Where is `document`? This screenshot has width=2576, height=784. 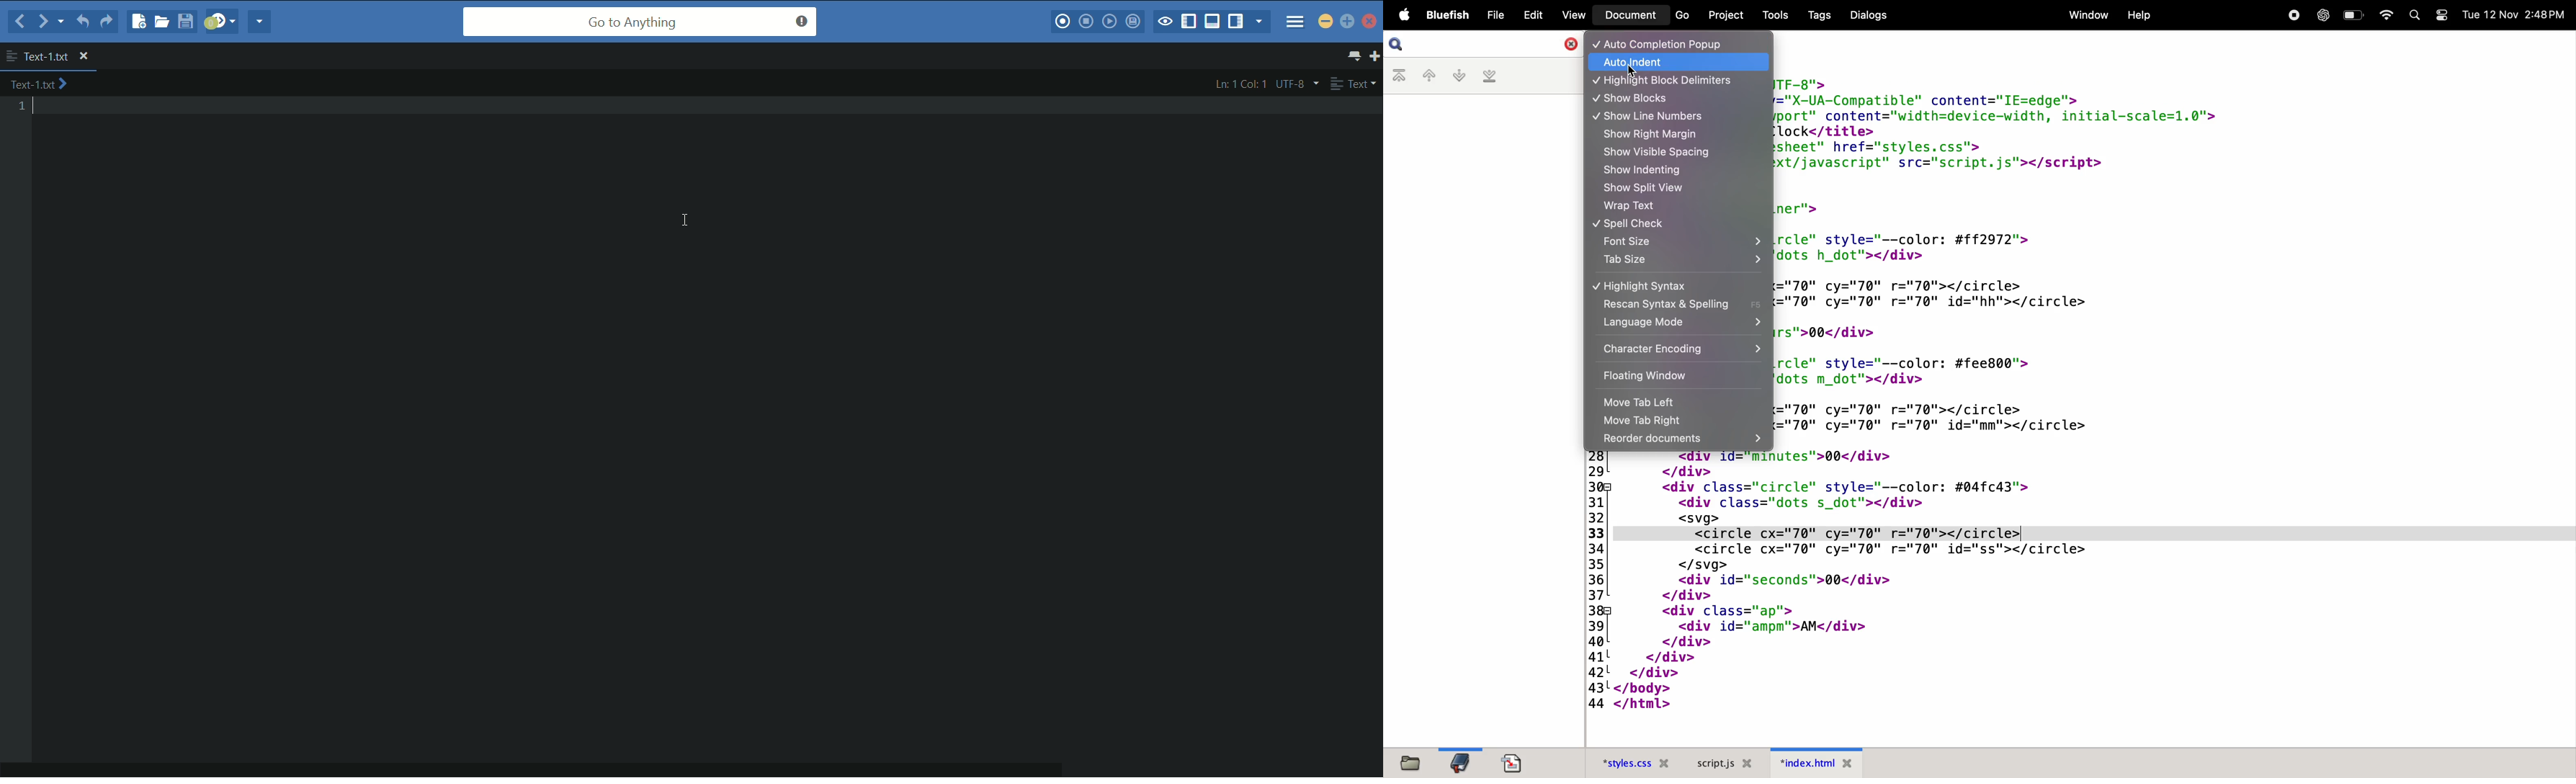
document is located at coordinates (1627, 16).